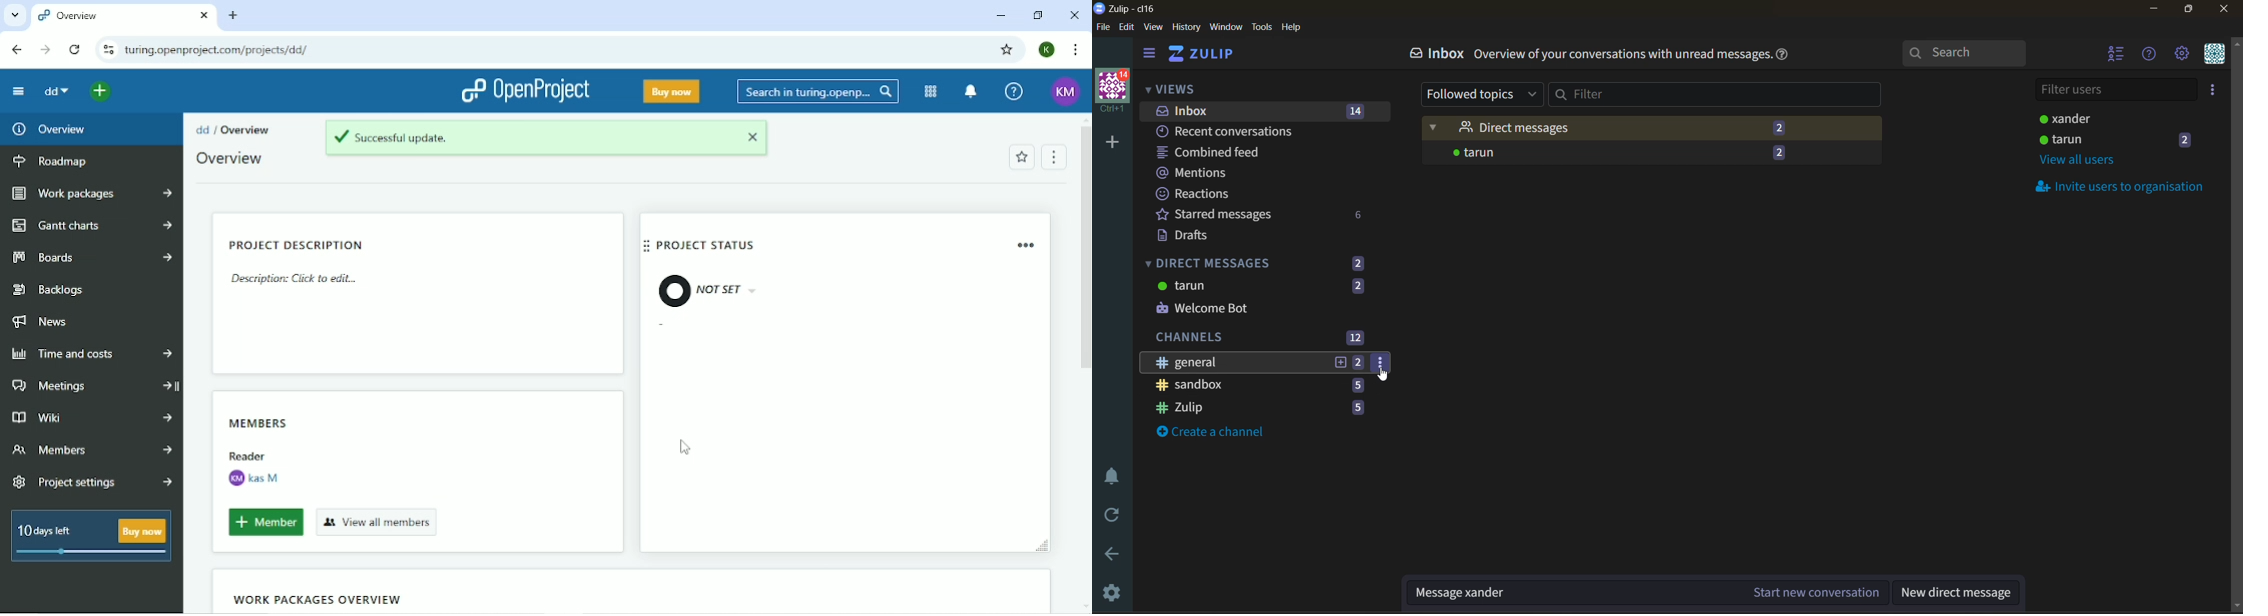 The image size is (2268, 616). What do you see at coordinates (1227, 28) in the screenshot?
I see `window` at bounding box center [1227, 28].